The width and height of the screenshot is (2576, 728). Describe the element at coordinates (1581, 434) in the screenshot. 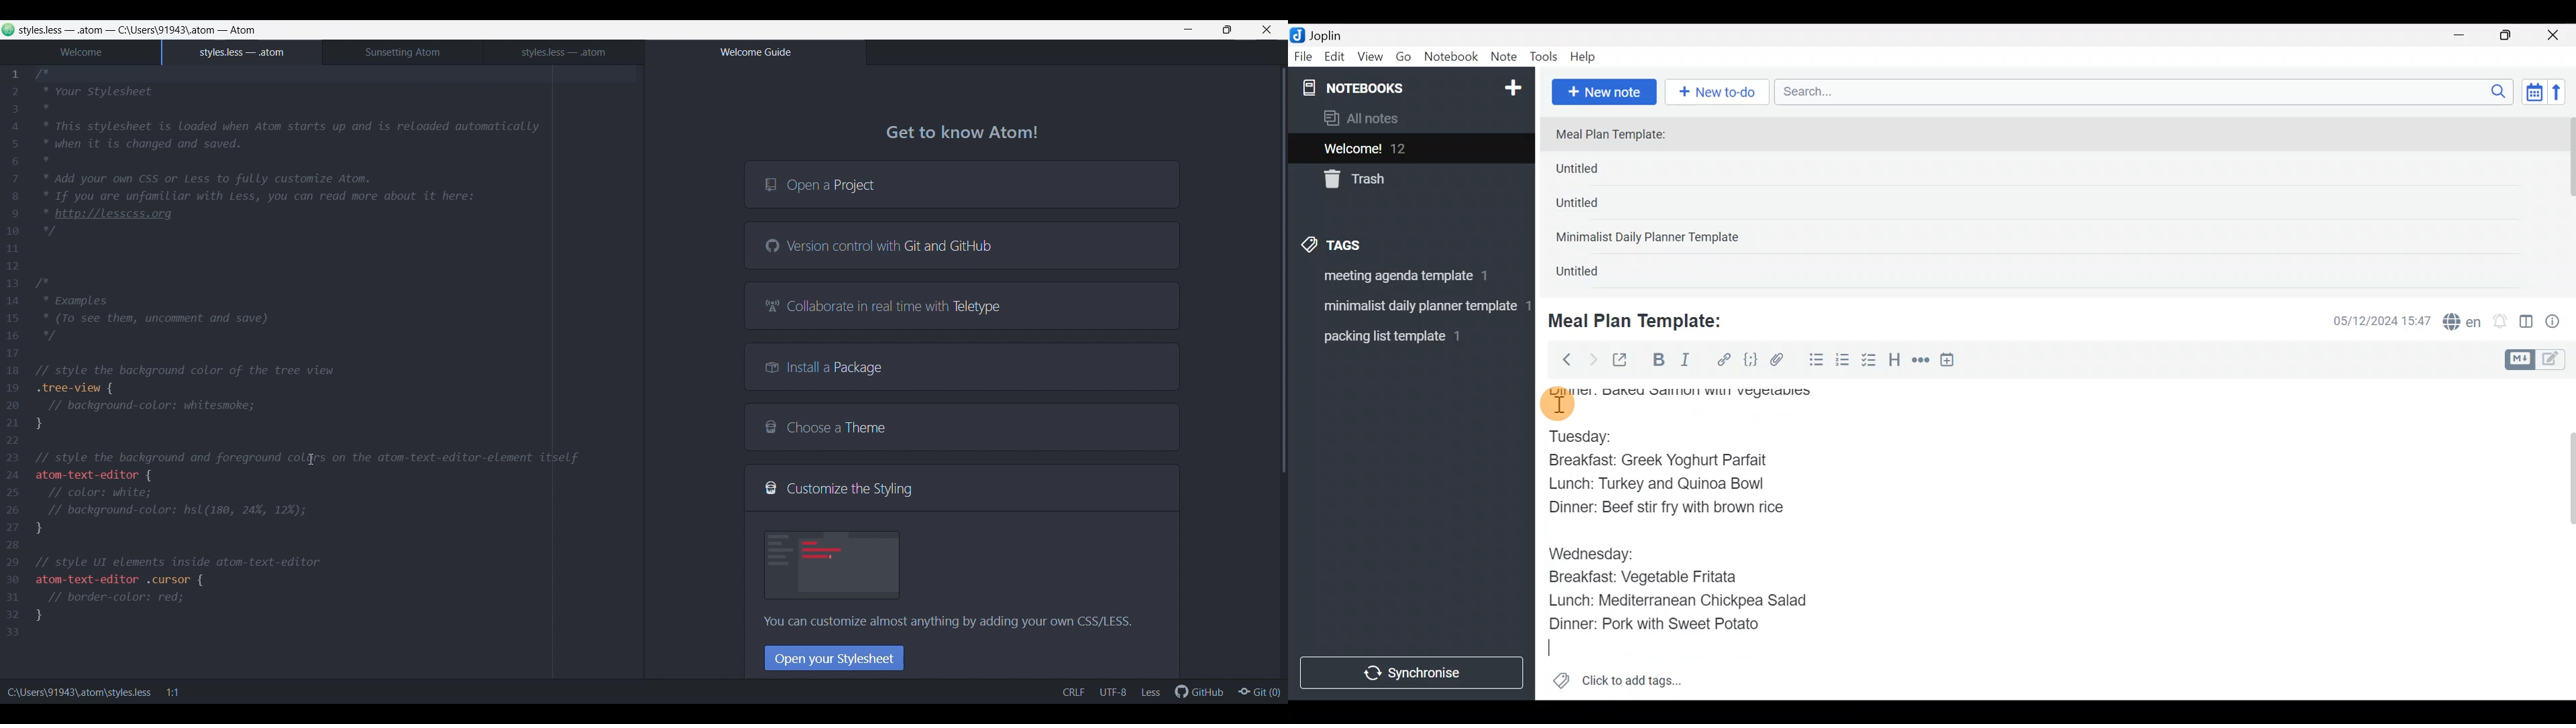

I see `Tuesday:` at that location.